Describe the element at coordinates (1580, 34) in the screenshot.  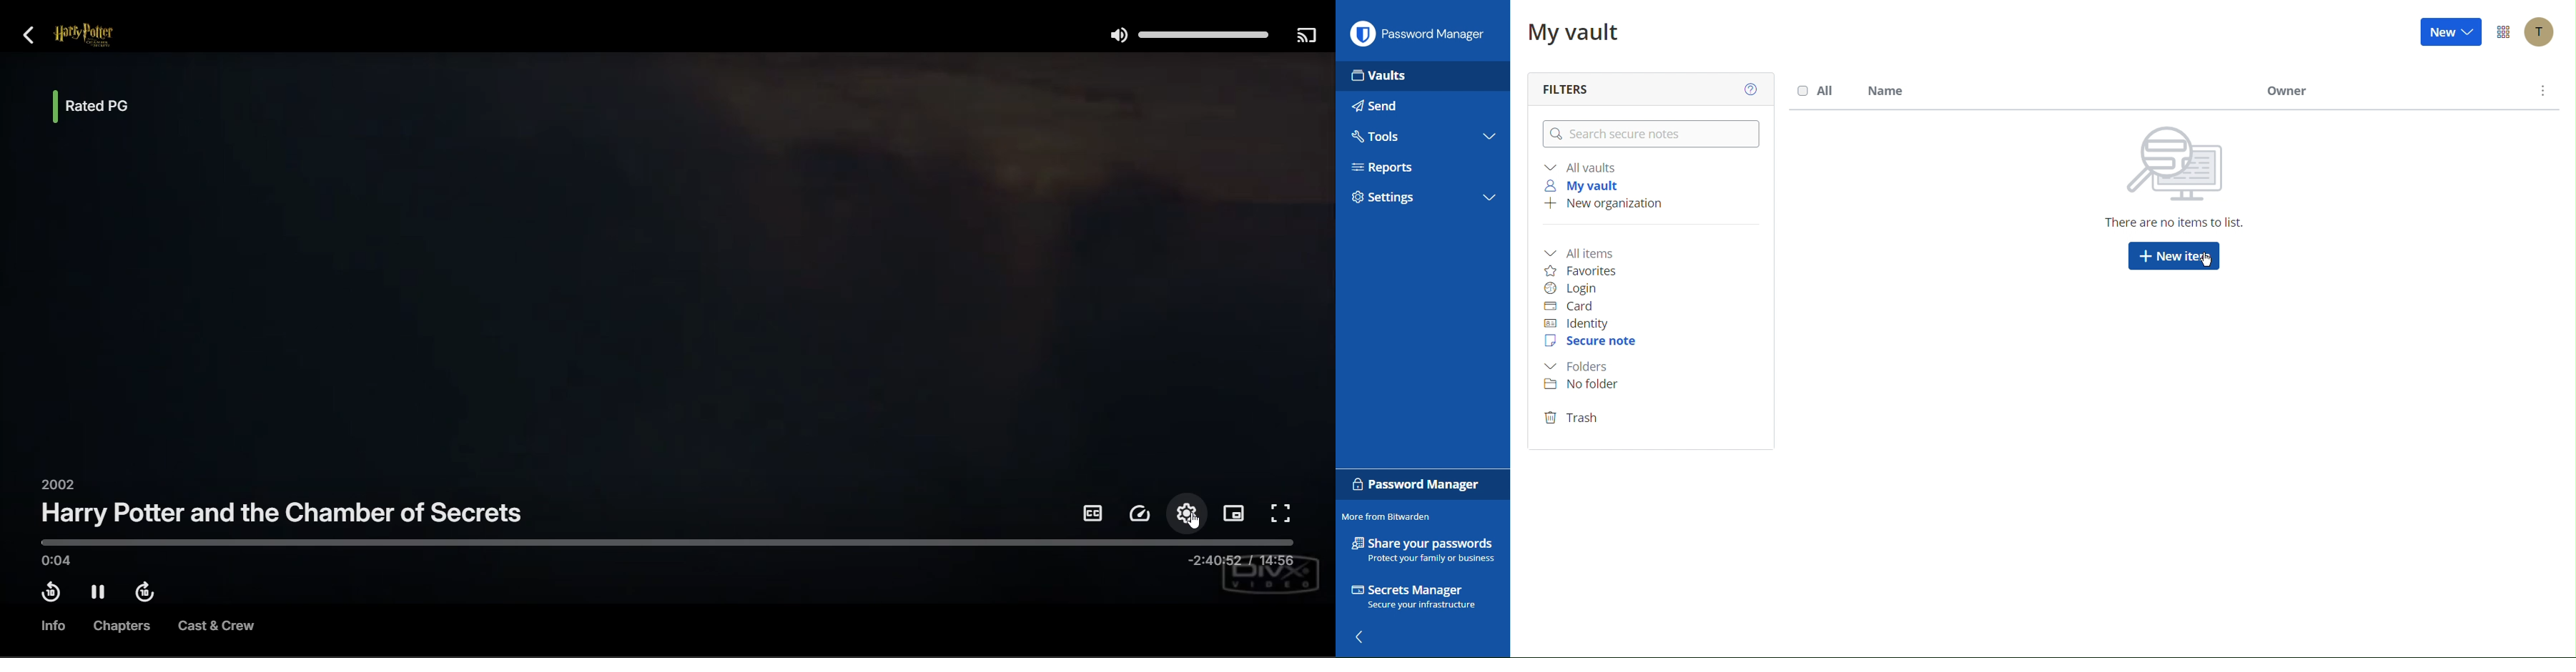
I see `My vault` at that location.